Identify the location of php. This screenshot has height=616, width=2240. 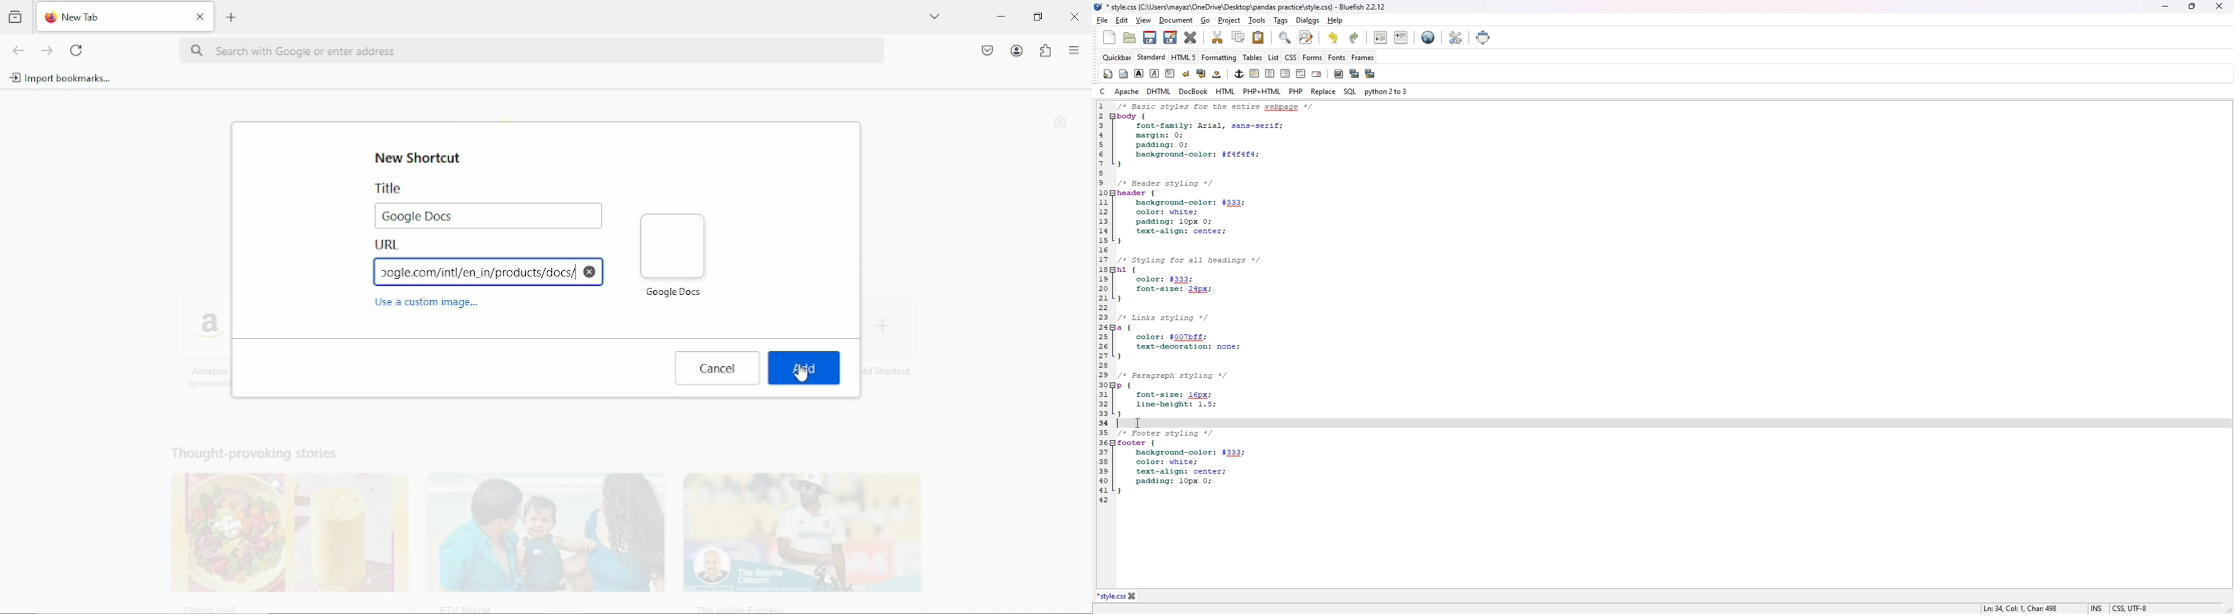
(1297, 91).